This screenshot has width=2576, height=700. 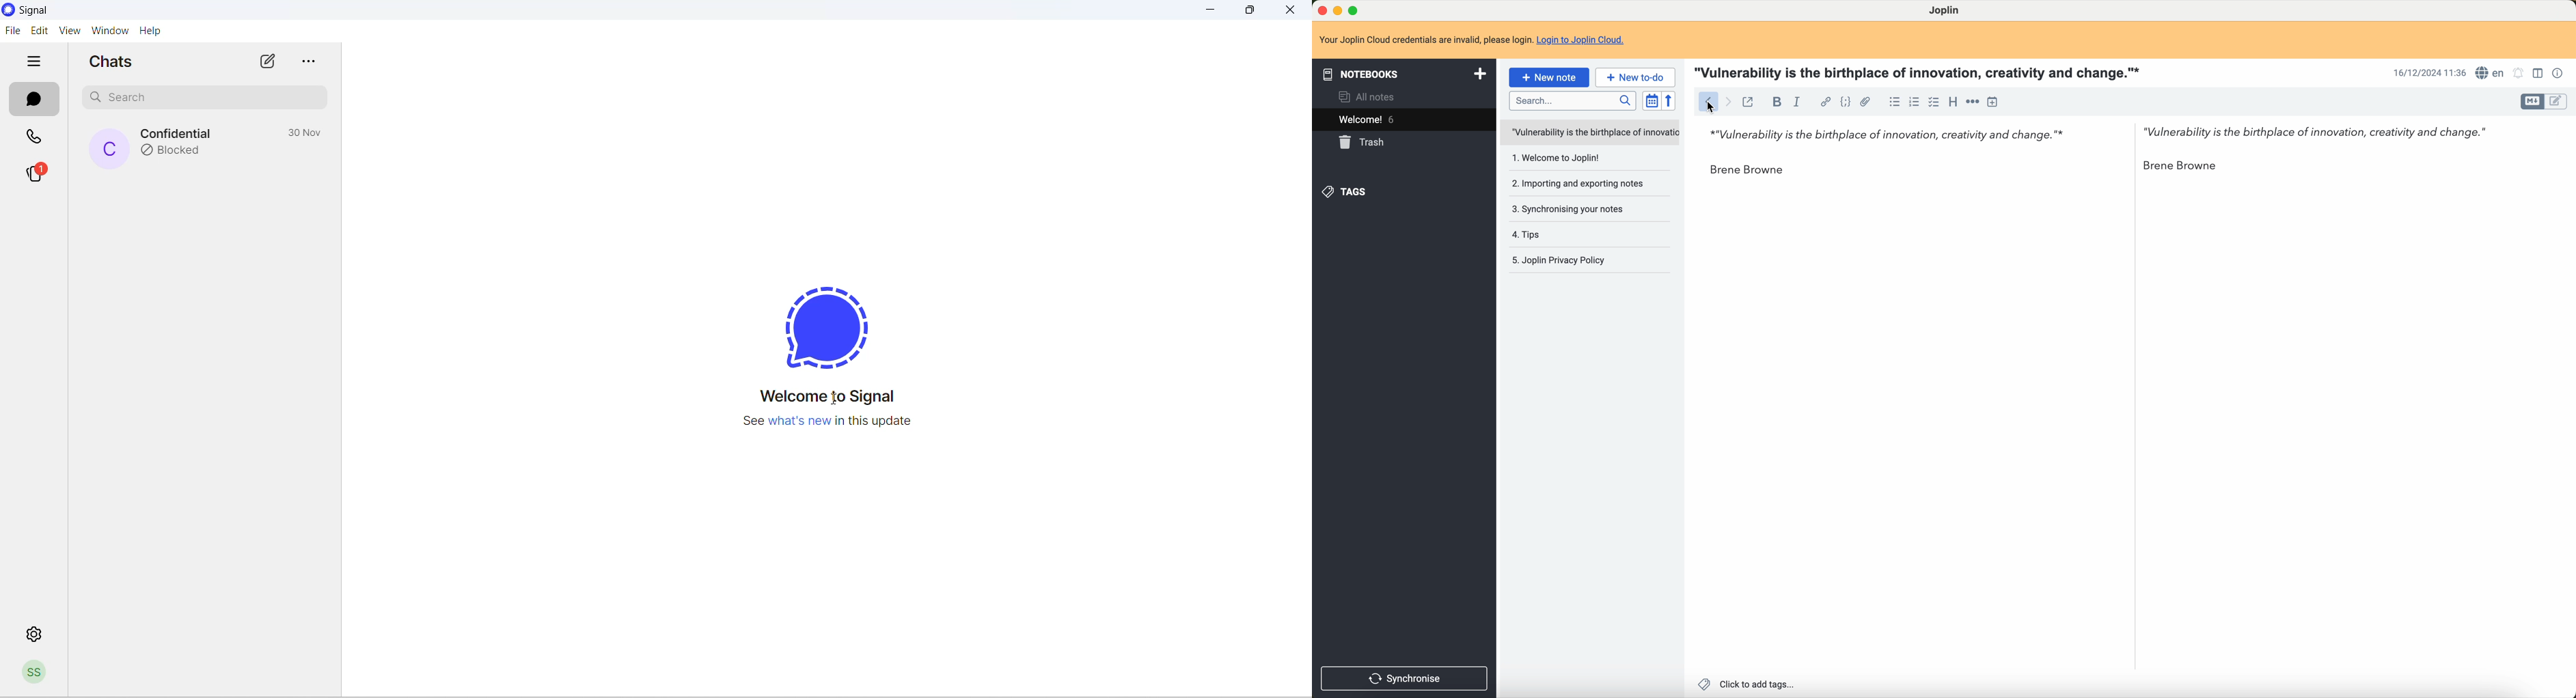 What do you see at coordinates (1585, 38) in the screenshot?
I see `Login to Joplin Cloud.` at bounding box center [1585, 38].